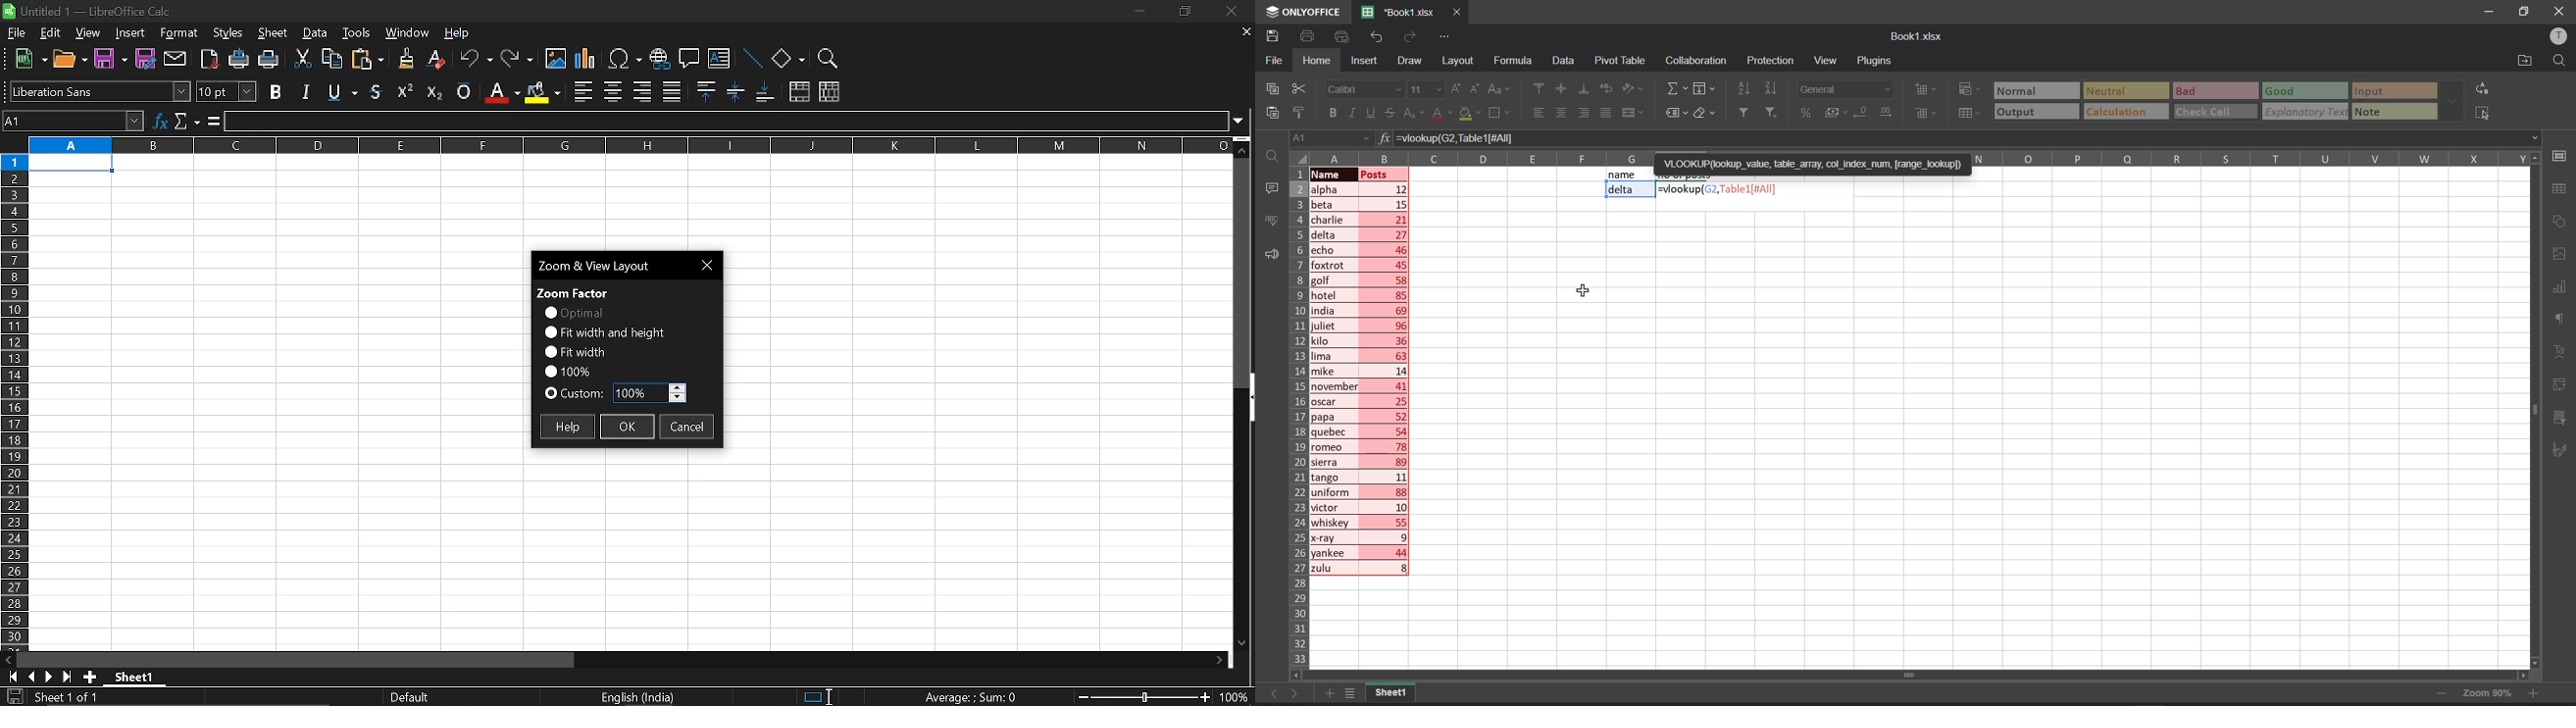  I want to click on select all, so click(1299, 158).